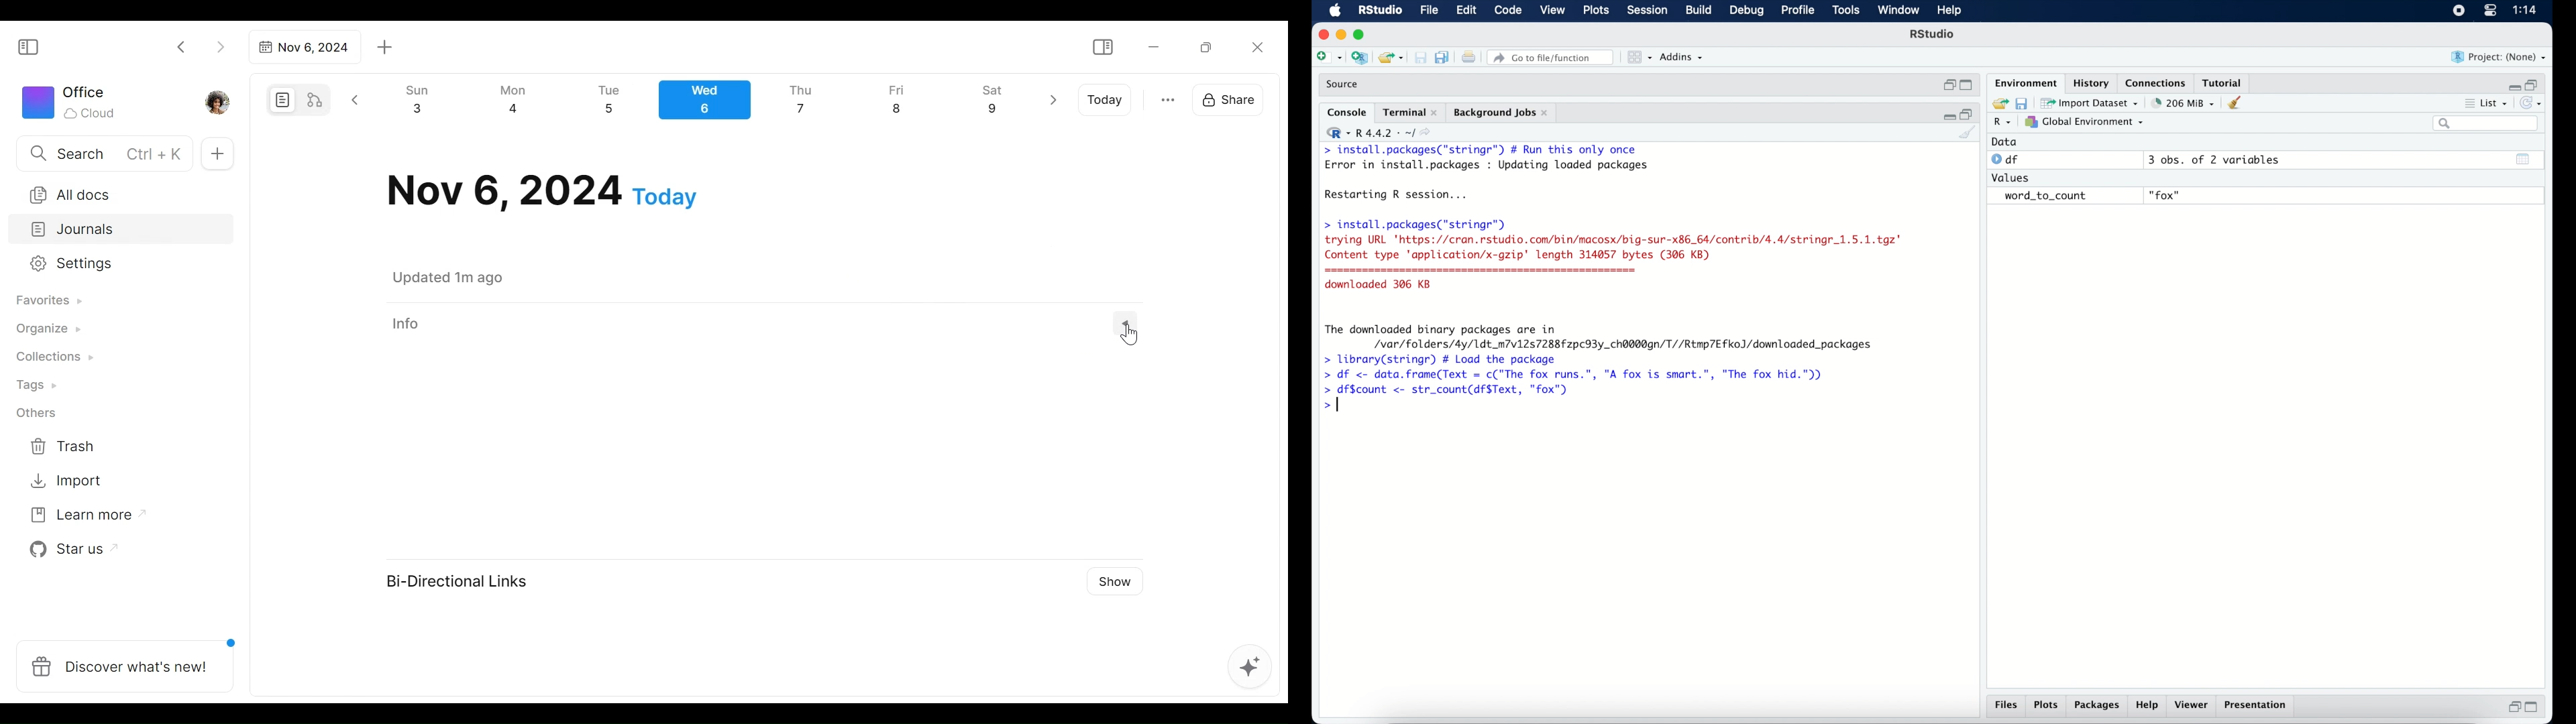 The image size is (2576, 728). Describe the element at coordinates (103, 153) in the screenshot. I see `Search` at that location.